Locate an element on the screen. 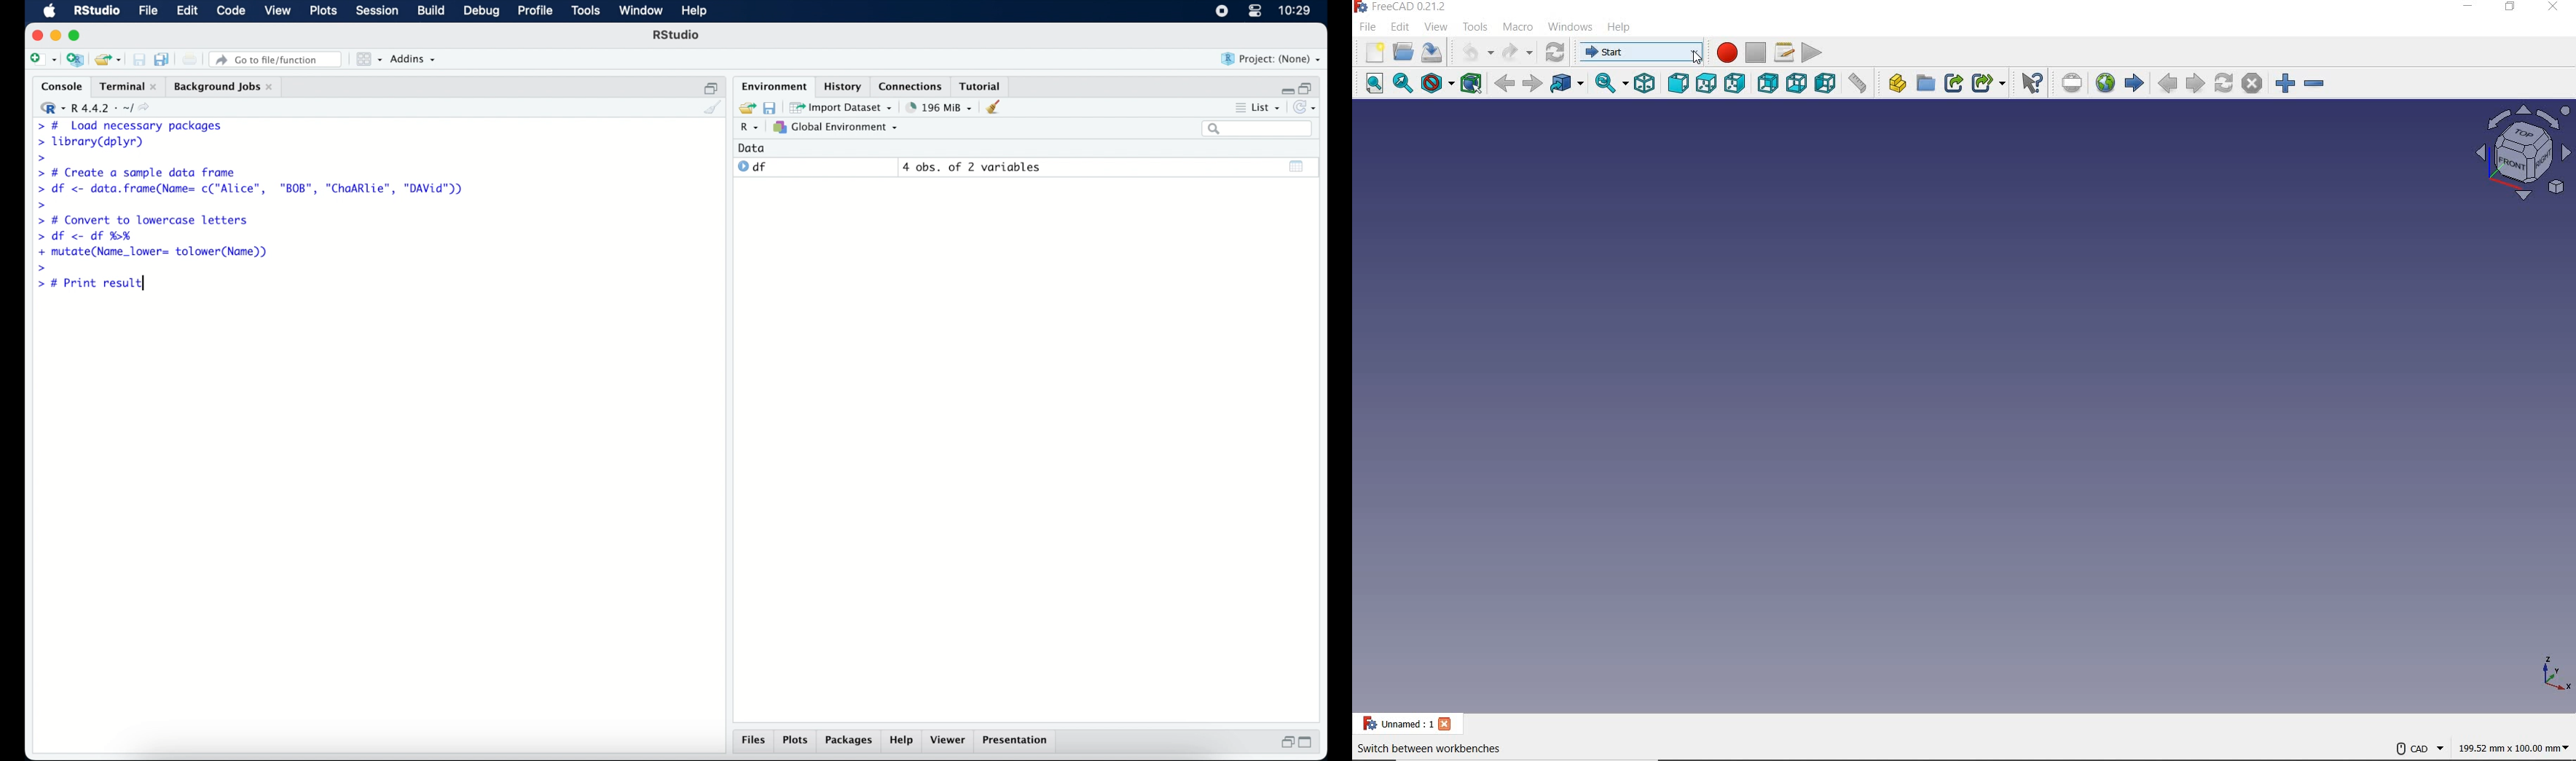 This screenshot has width=2576, height=784. REDO is located at coordinates (1517, 53).